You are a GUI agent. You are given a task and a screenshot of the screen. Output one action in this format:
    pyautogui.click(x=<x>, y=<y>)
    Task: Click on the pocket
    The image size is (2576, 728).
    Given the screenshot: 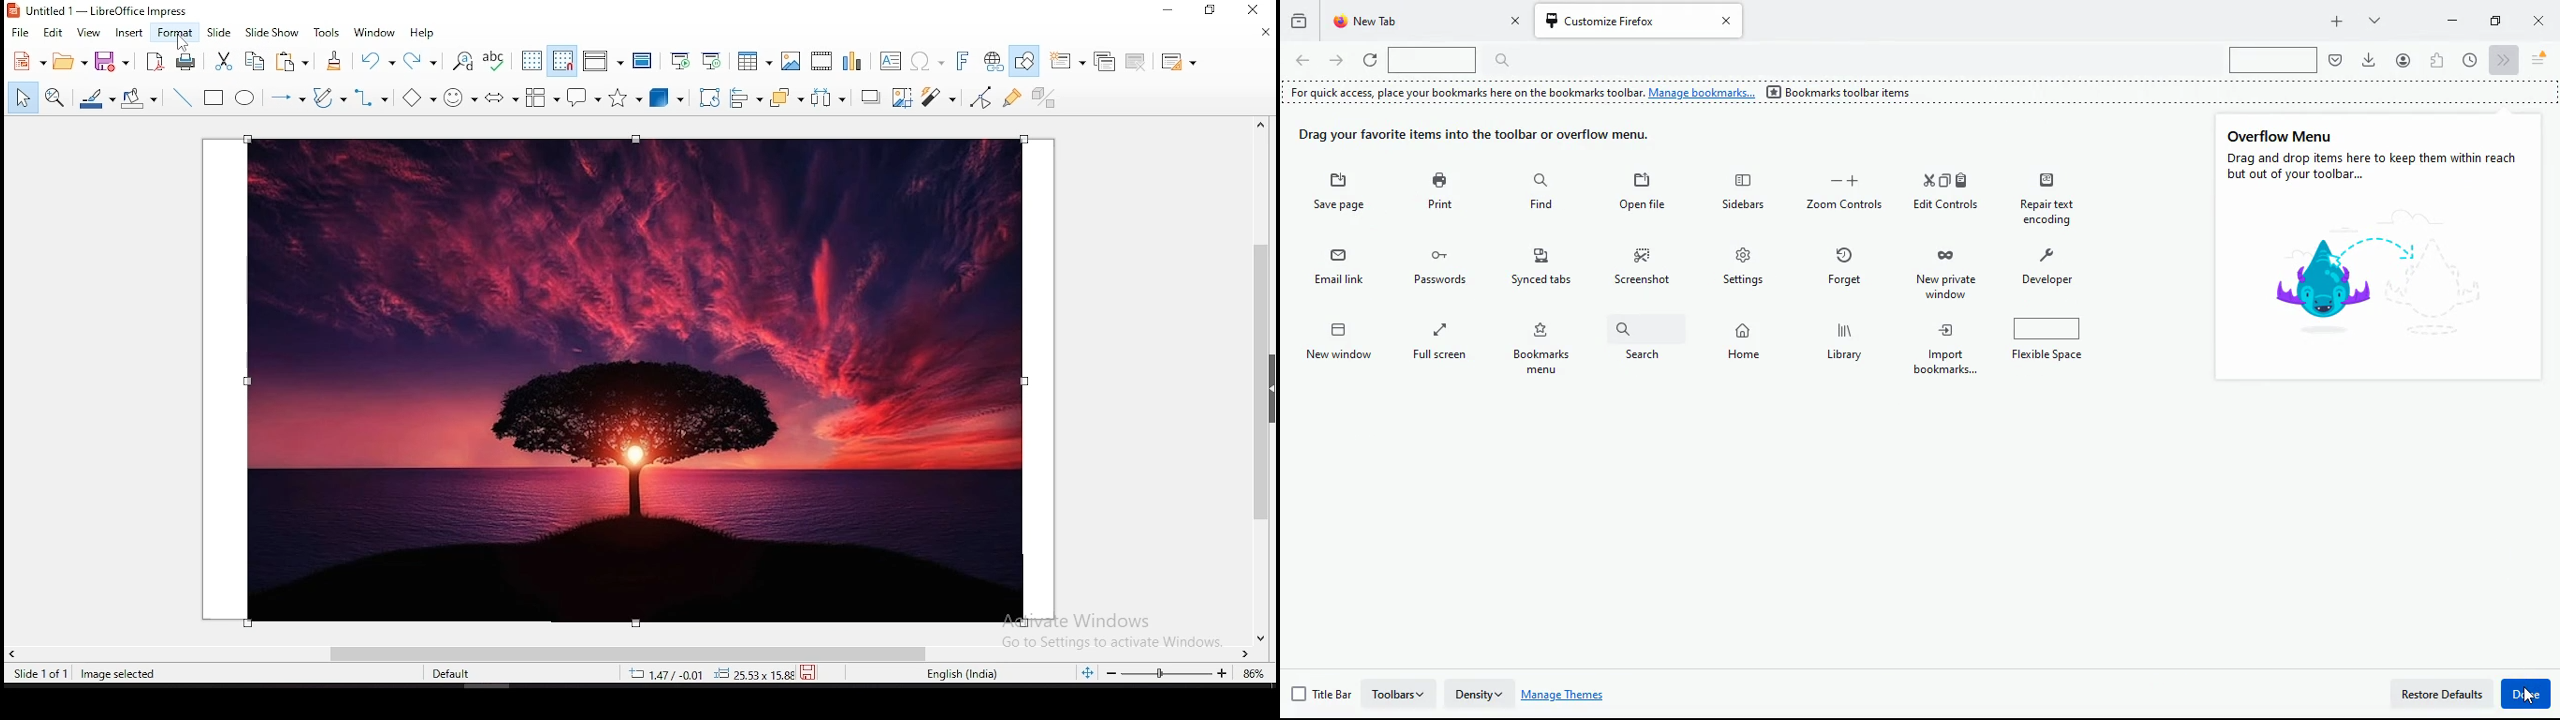 What is the action you would take?
    pyautogui.click(x=2337, y=60)
    